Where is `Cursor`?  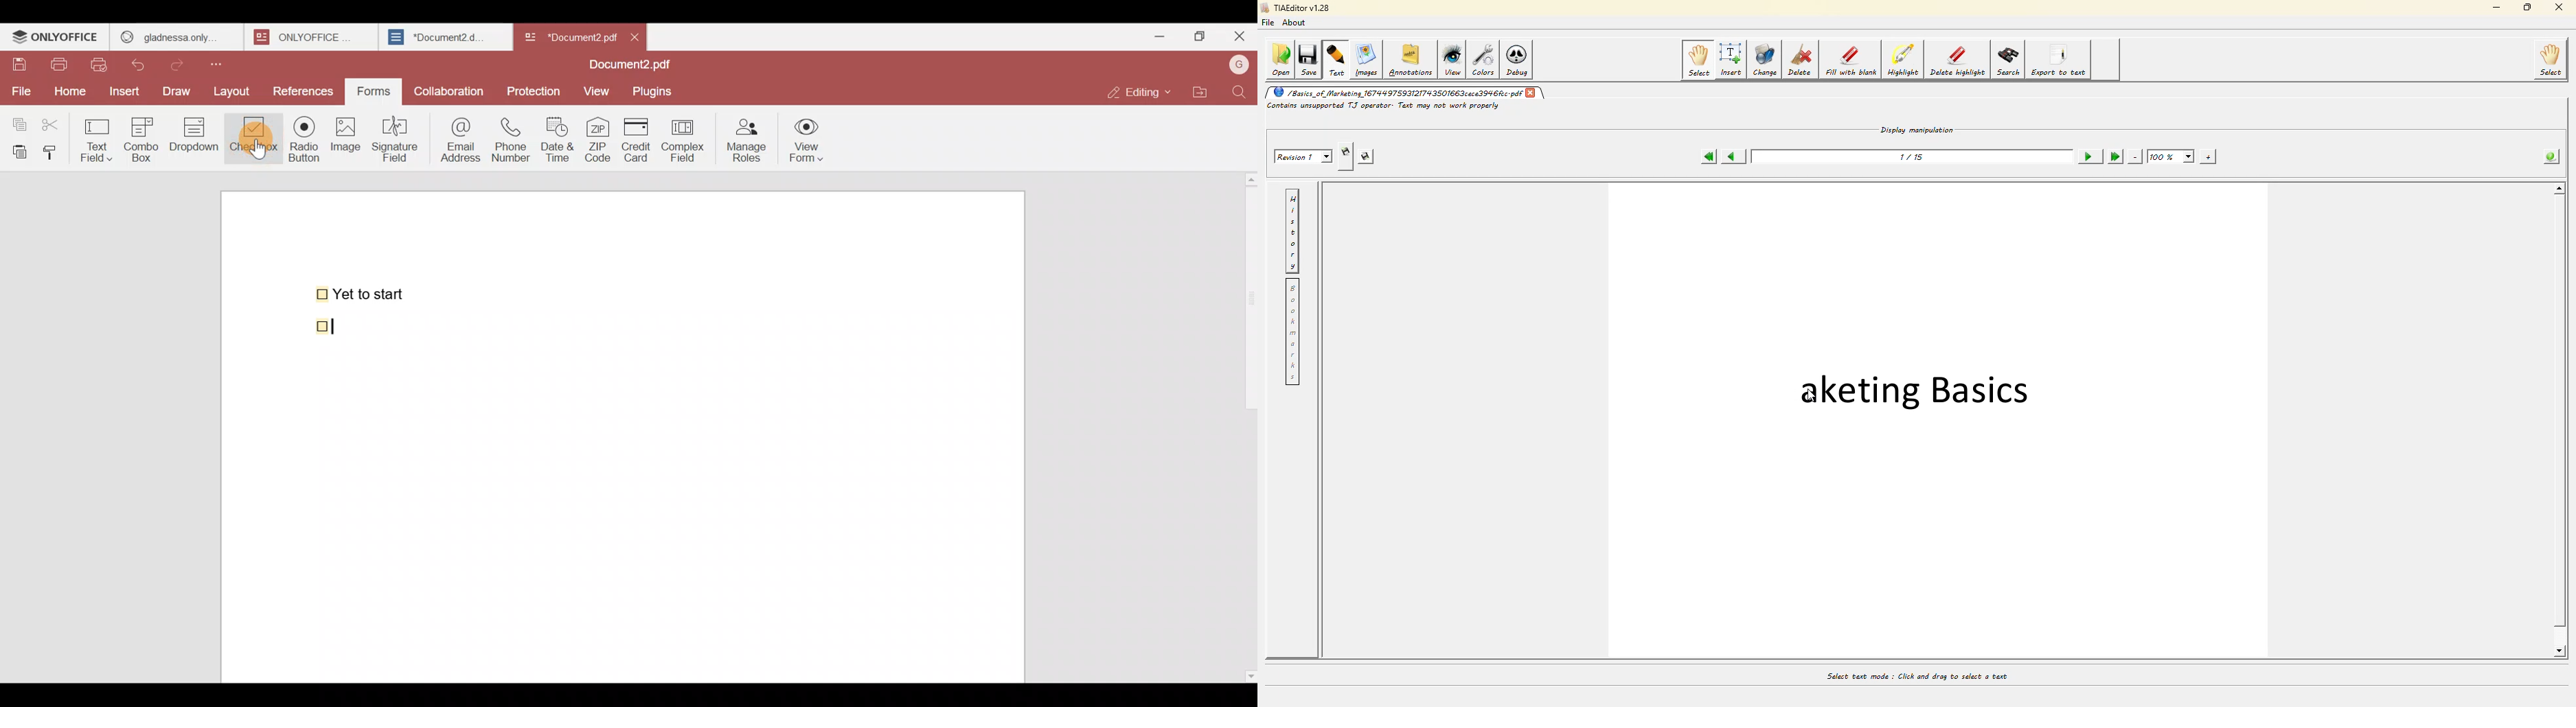 Cursor is located at coordinates (255, 149).